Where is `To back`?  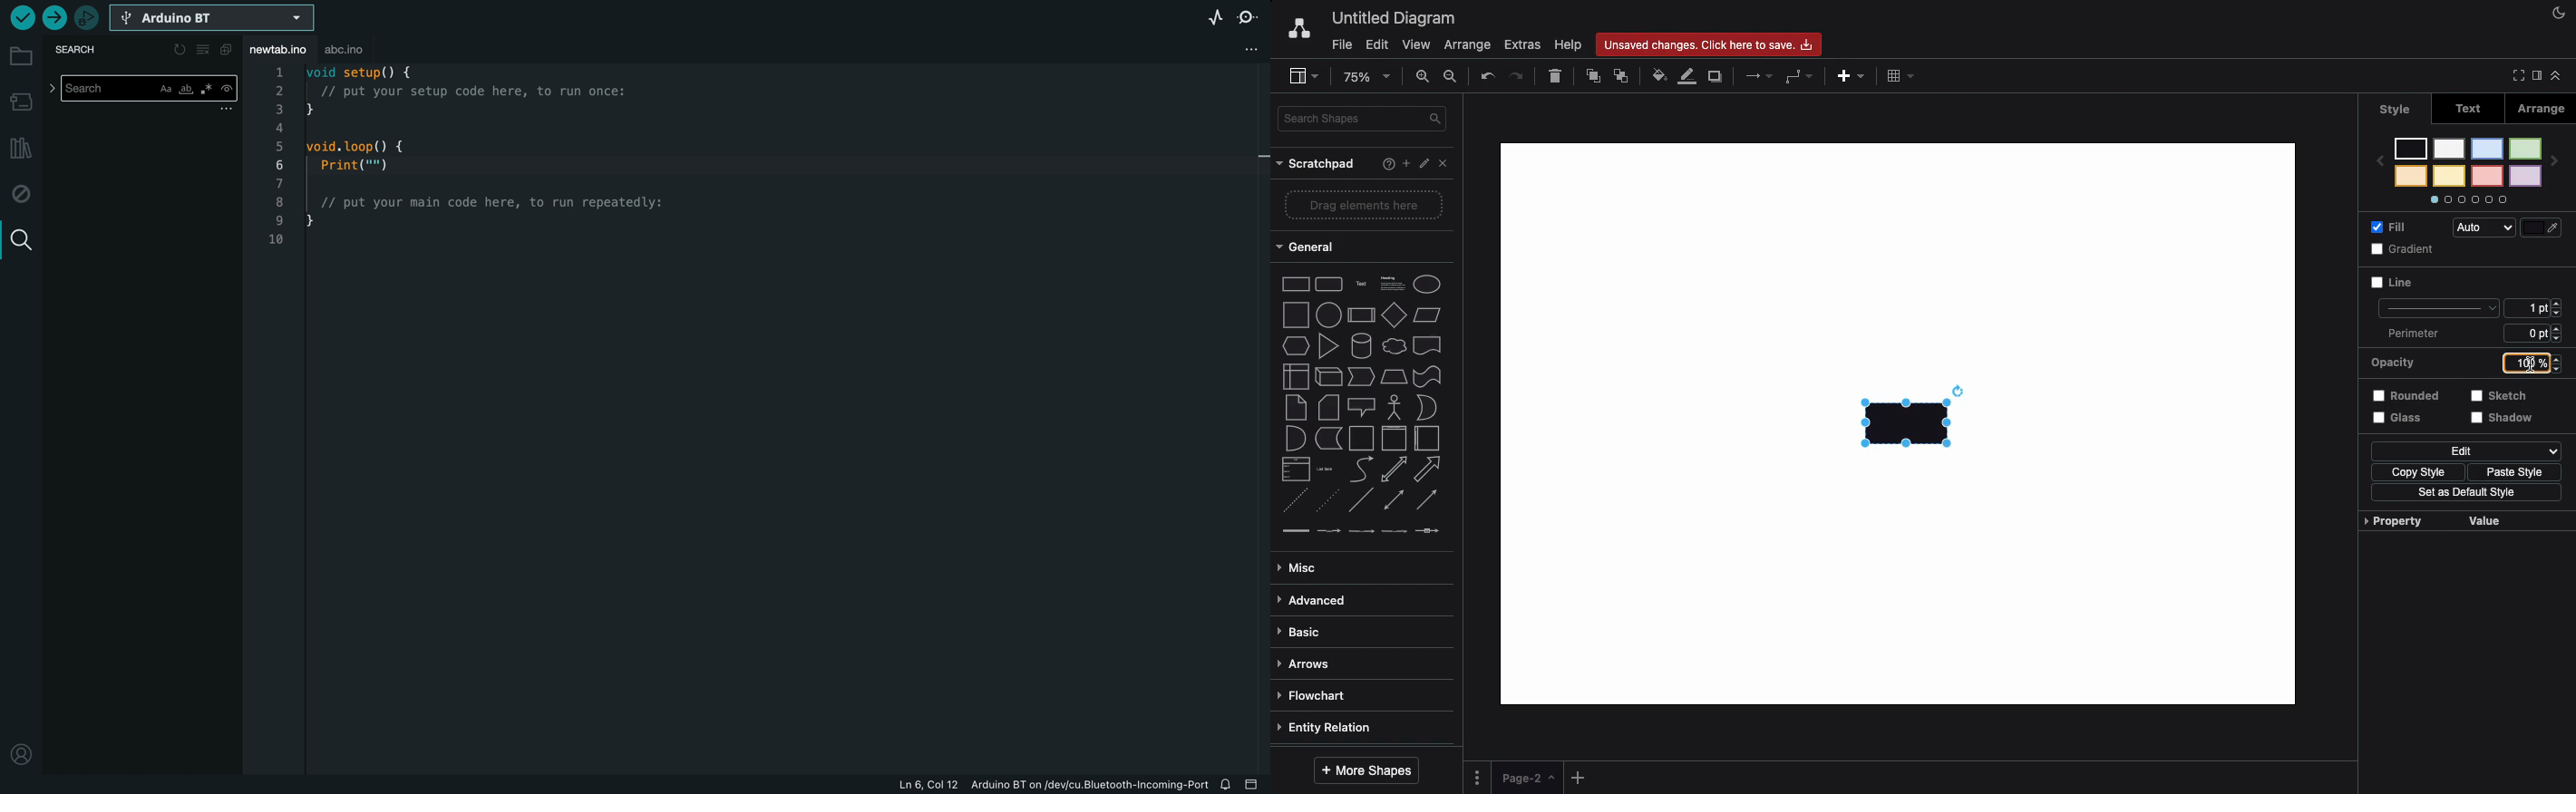
To back is located at coordinates (1621, 77).